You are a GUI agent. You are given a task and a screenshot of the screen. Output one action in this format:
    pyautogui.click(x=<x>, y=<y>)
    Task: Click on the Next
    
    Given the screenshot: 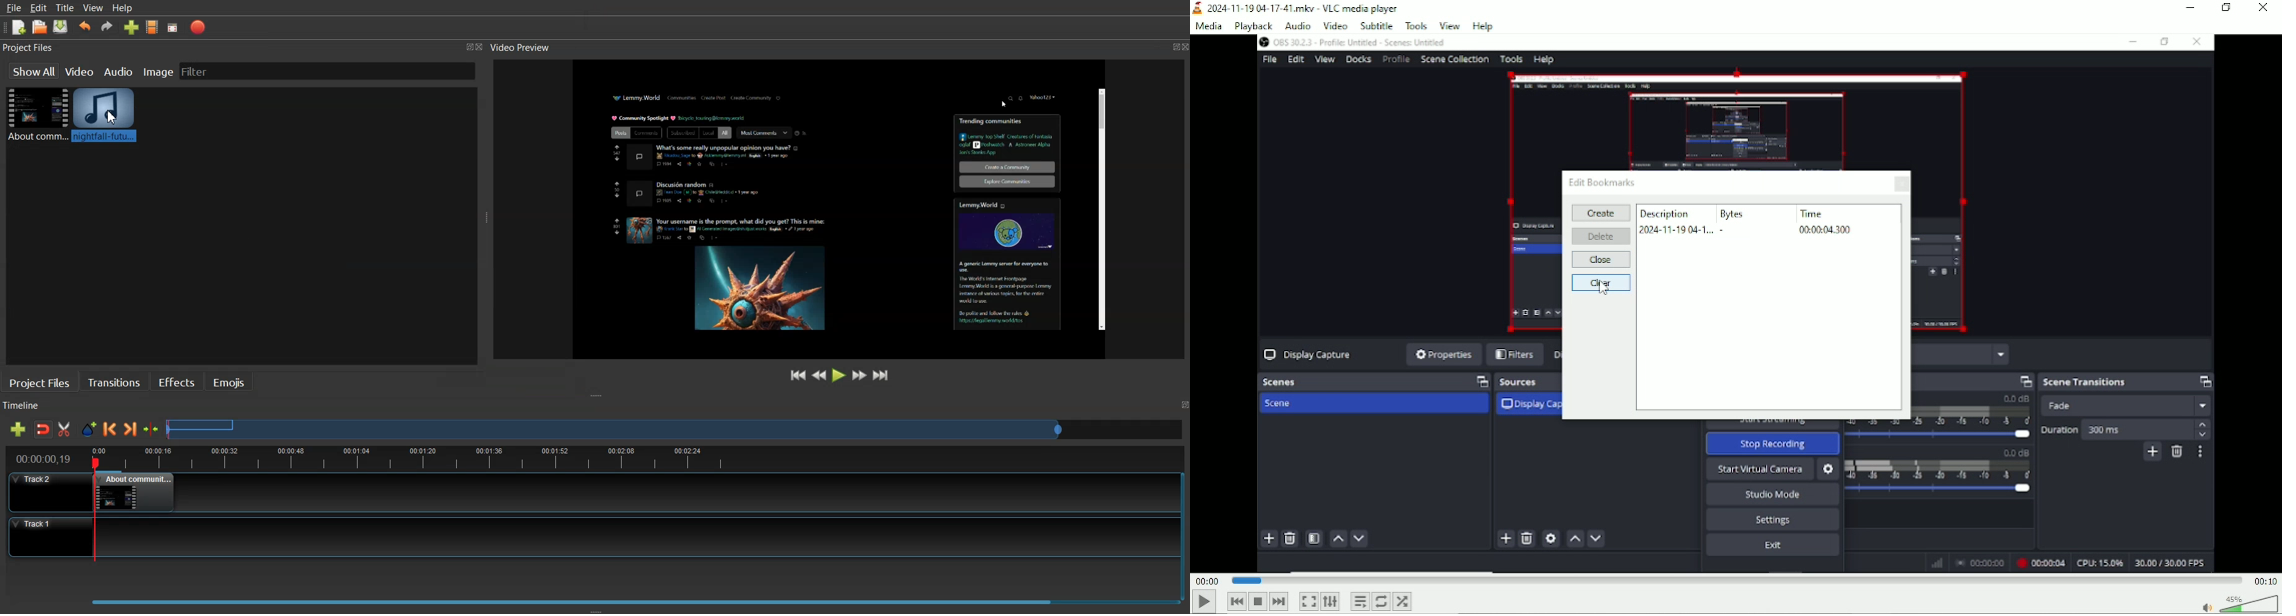 What is the action you would take?
    pyautogui.click(x=1279, y=601)
    